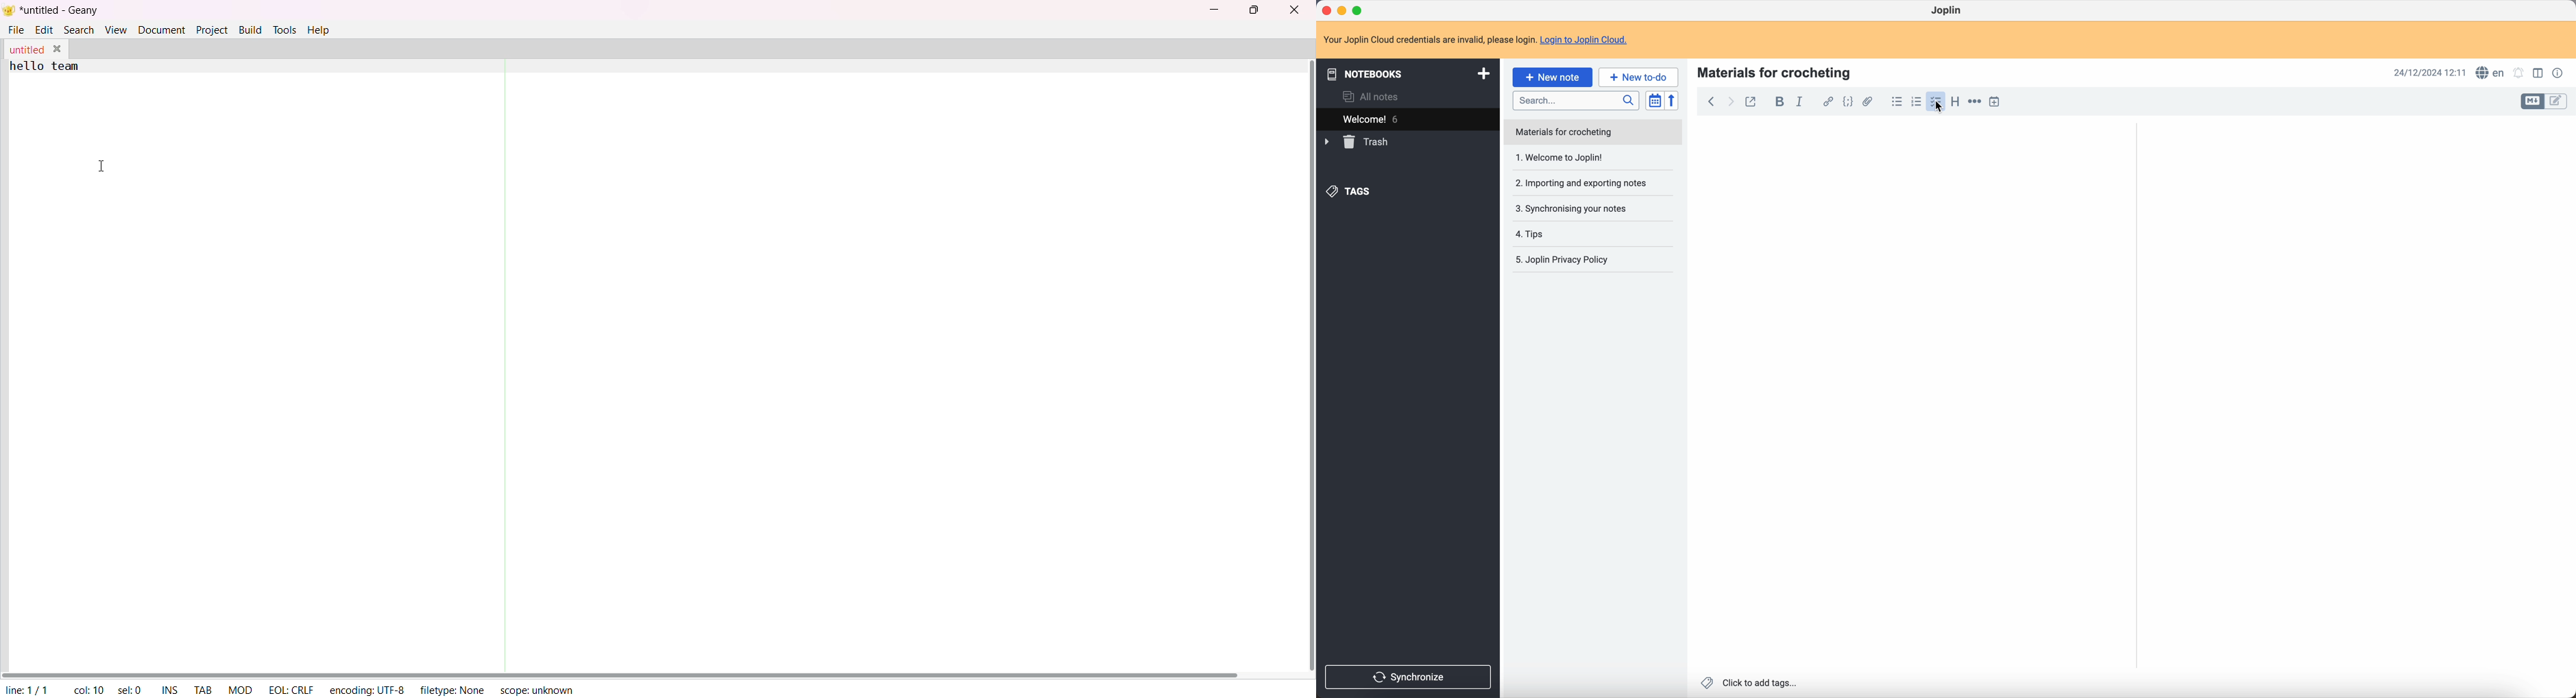 This screenshot has width=2576, height=700. What do you see at coordinates (1850, 102) in the screenshot?
I see `code` at bounding box center [1850, 102].